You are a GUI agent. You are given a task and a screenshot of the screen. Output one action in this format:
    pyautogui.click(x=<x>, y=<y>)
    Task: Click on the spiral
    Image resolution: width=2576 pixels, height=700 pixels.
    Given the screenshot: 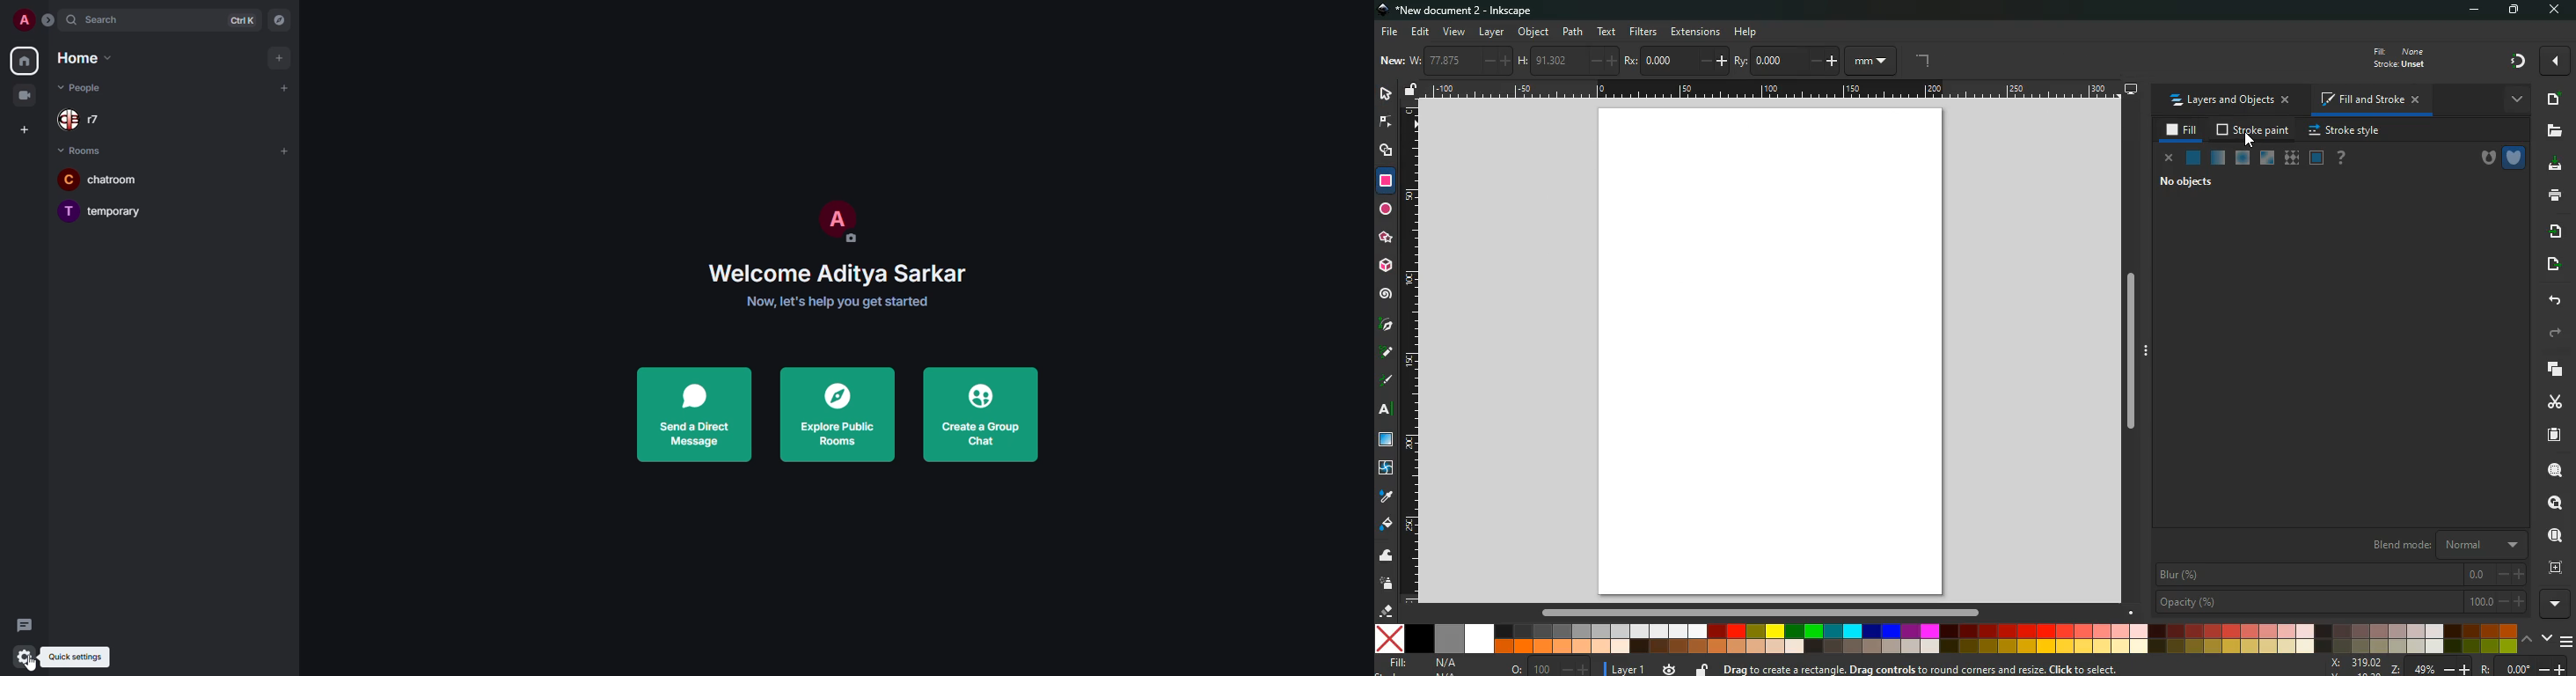 What is the action you would take?
    pyautogui.click(x=1387, y=295)
    